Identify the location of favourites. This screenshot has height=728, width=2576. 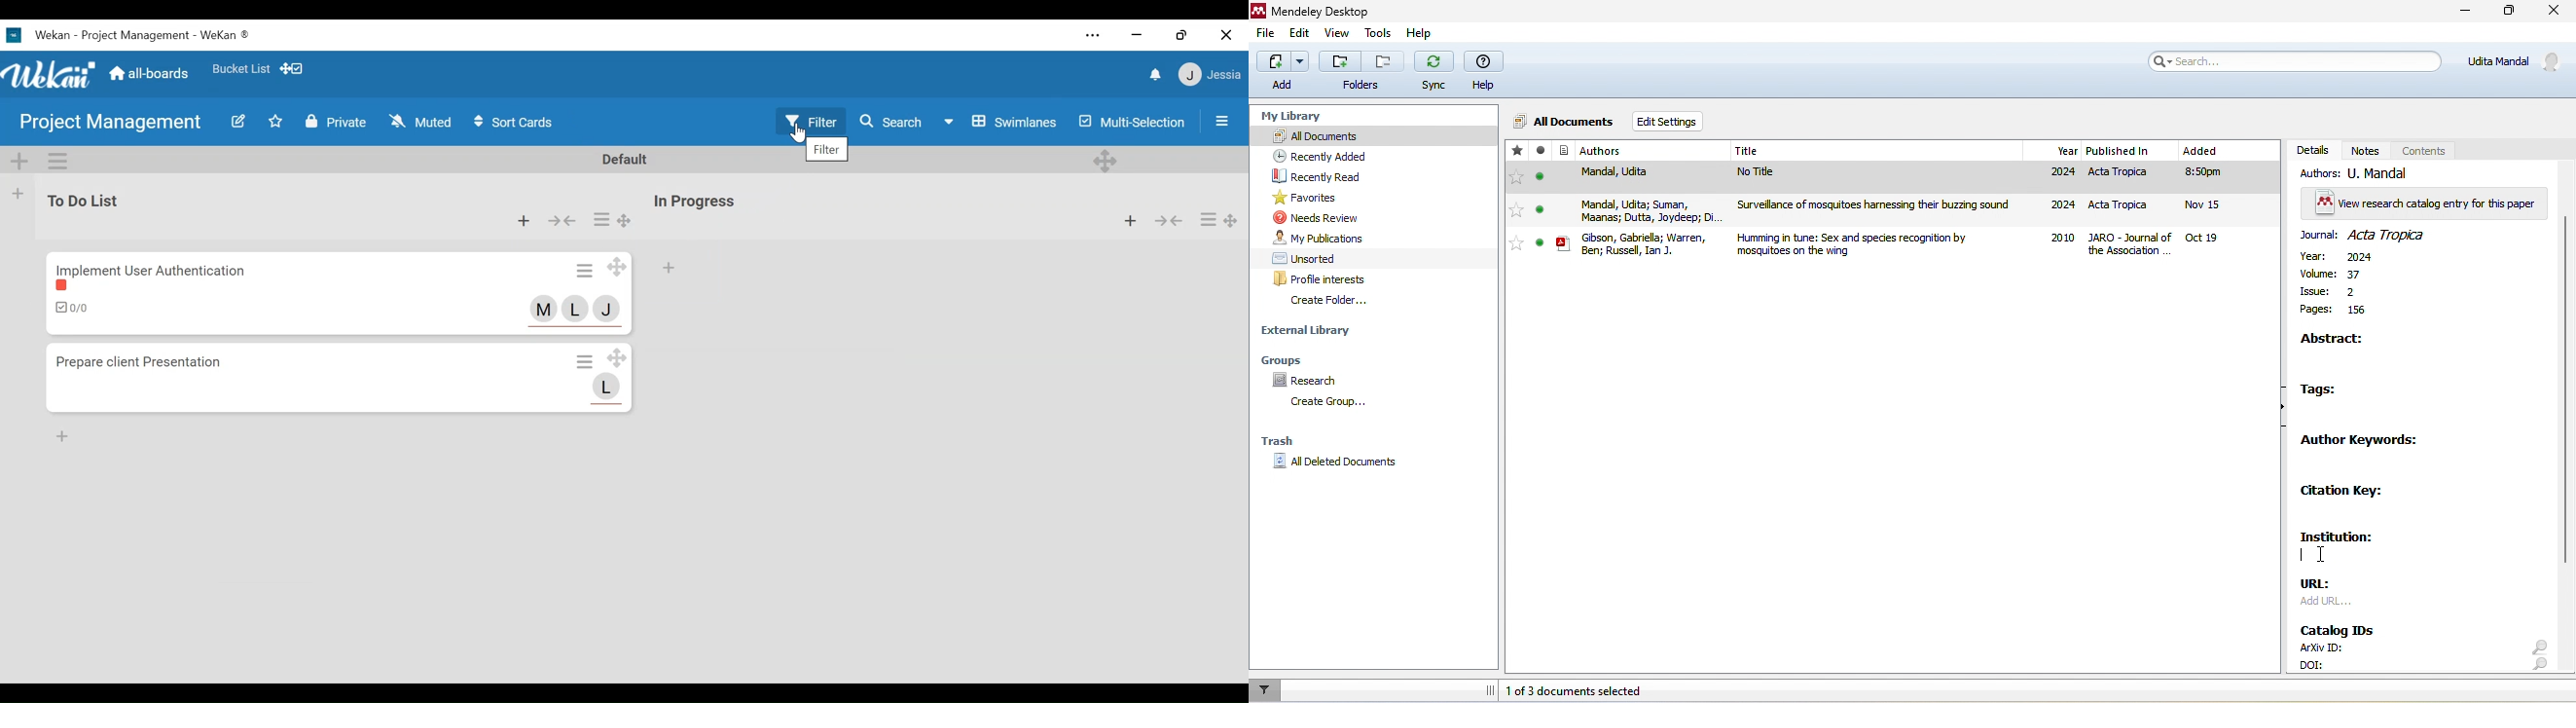
(1312, 198).